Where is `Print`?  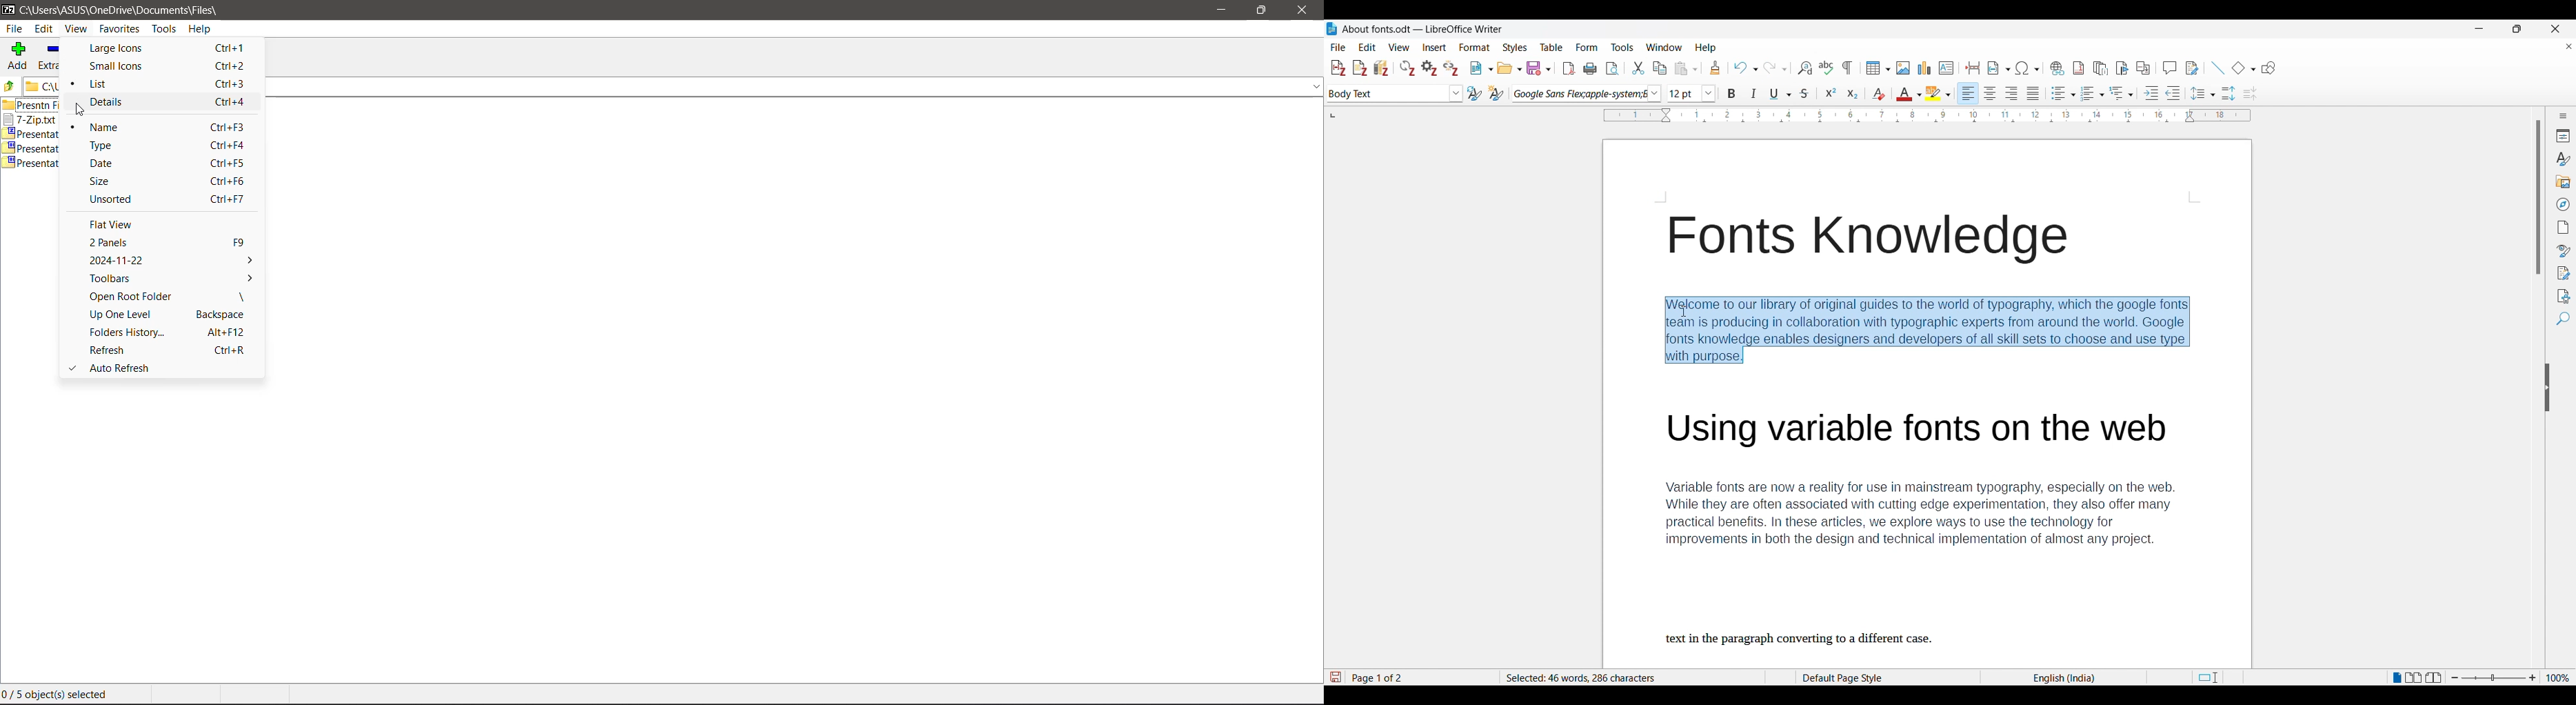
Print is located at coordinates (1590, 69).